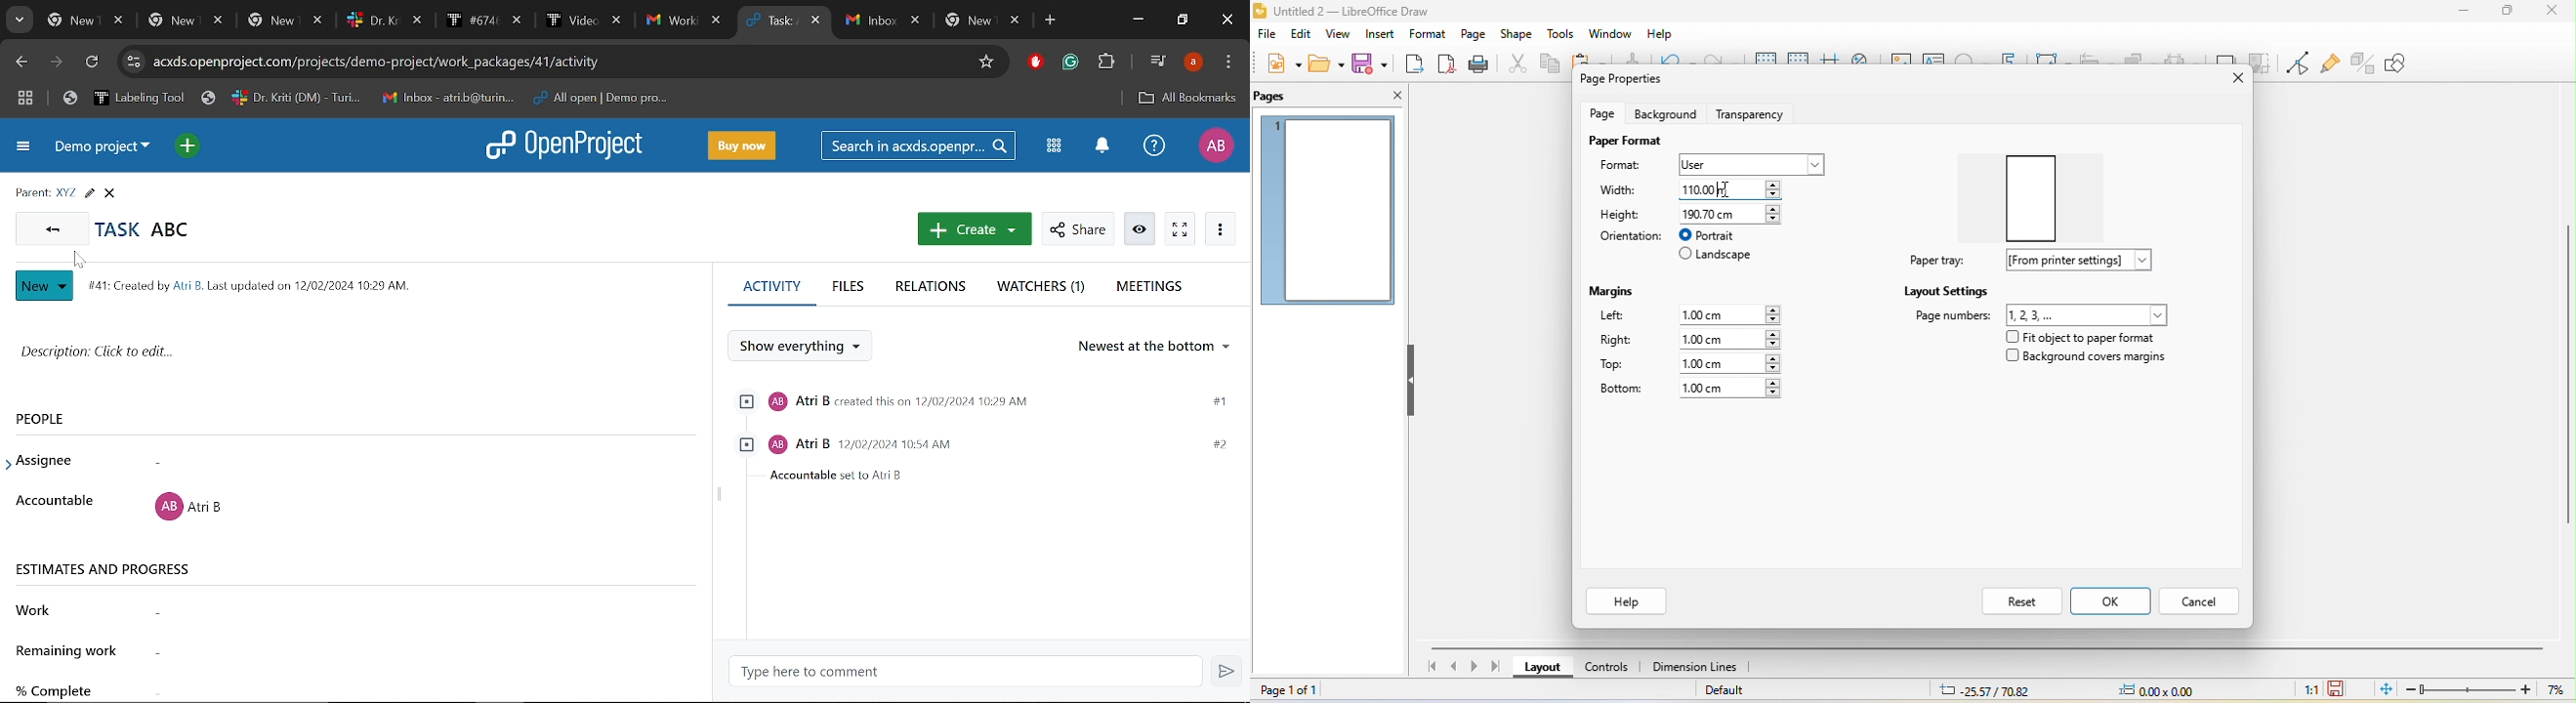  What do you see at coordinates (1182, 19) in the screenshot?
I see `Restore down` at bounding box center [1182, 19].